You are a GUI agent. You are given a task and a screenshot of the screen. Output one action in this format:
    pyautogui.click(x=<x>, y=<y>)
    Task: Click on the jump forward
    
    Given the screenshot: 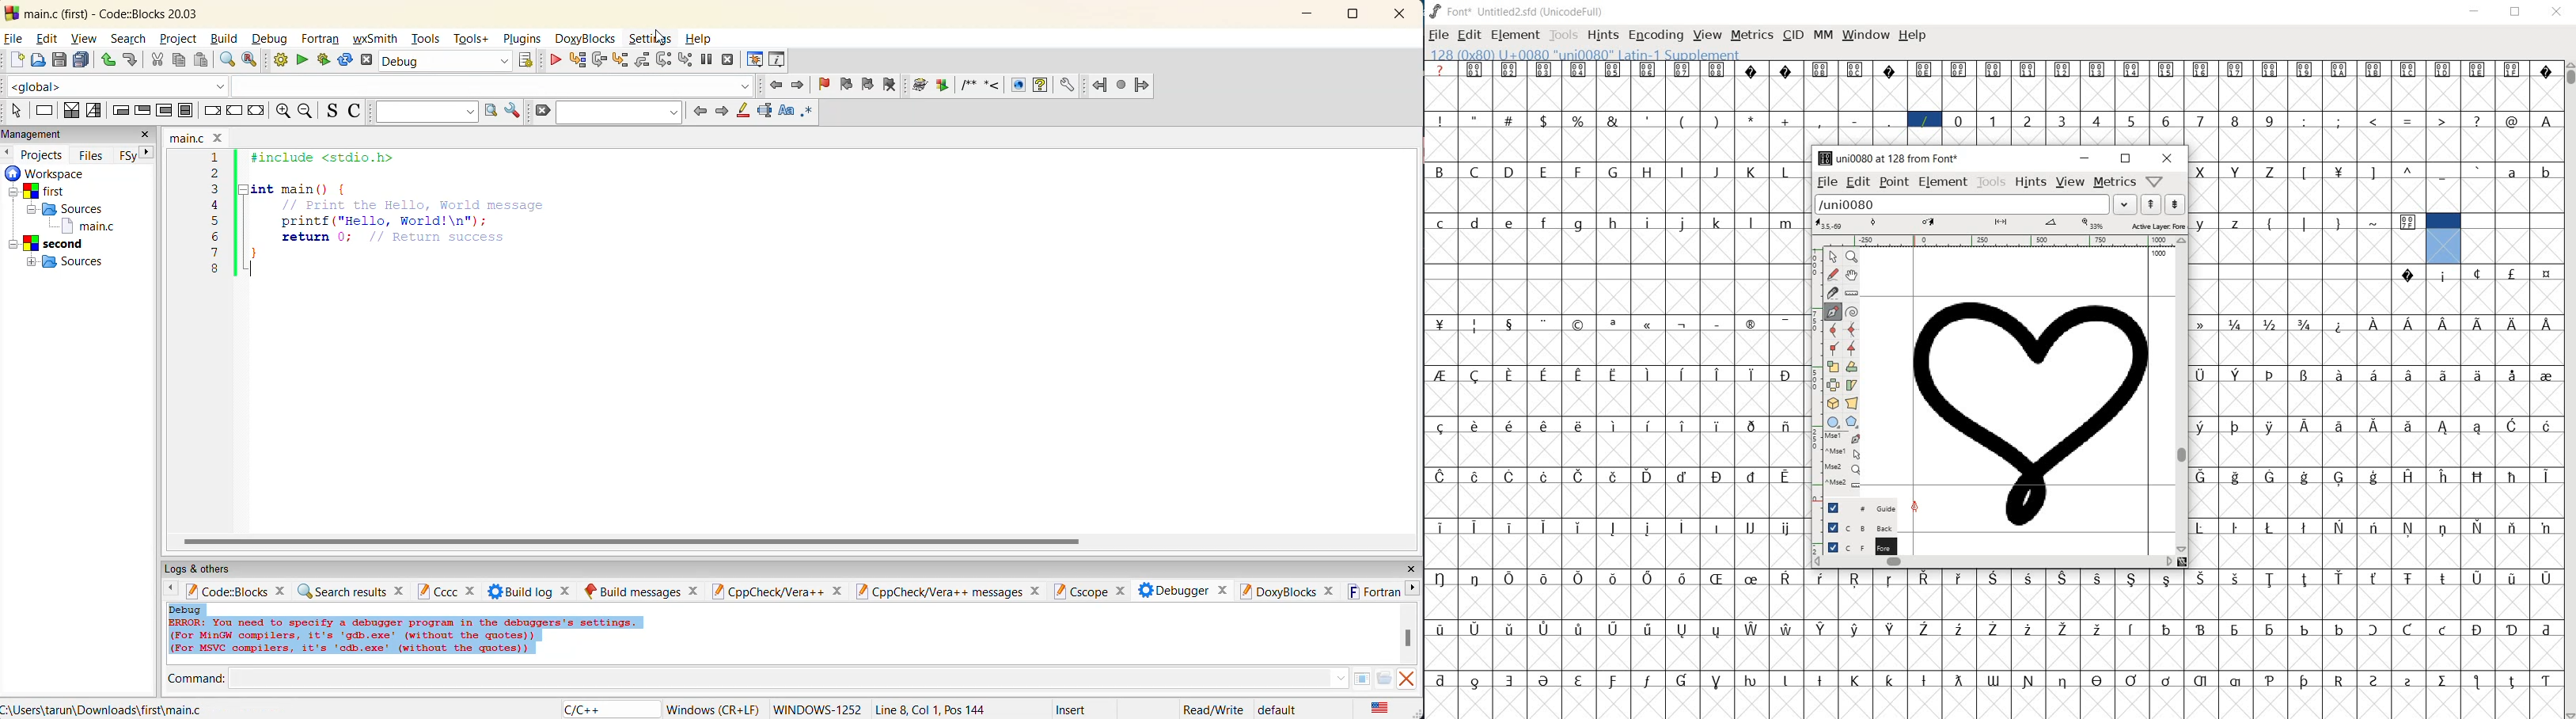 What is the action you would take?
    pyautogui.click(x=801, y=87)
    